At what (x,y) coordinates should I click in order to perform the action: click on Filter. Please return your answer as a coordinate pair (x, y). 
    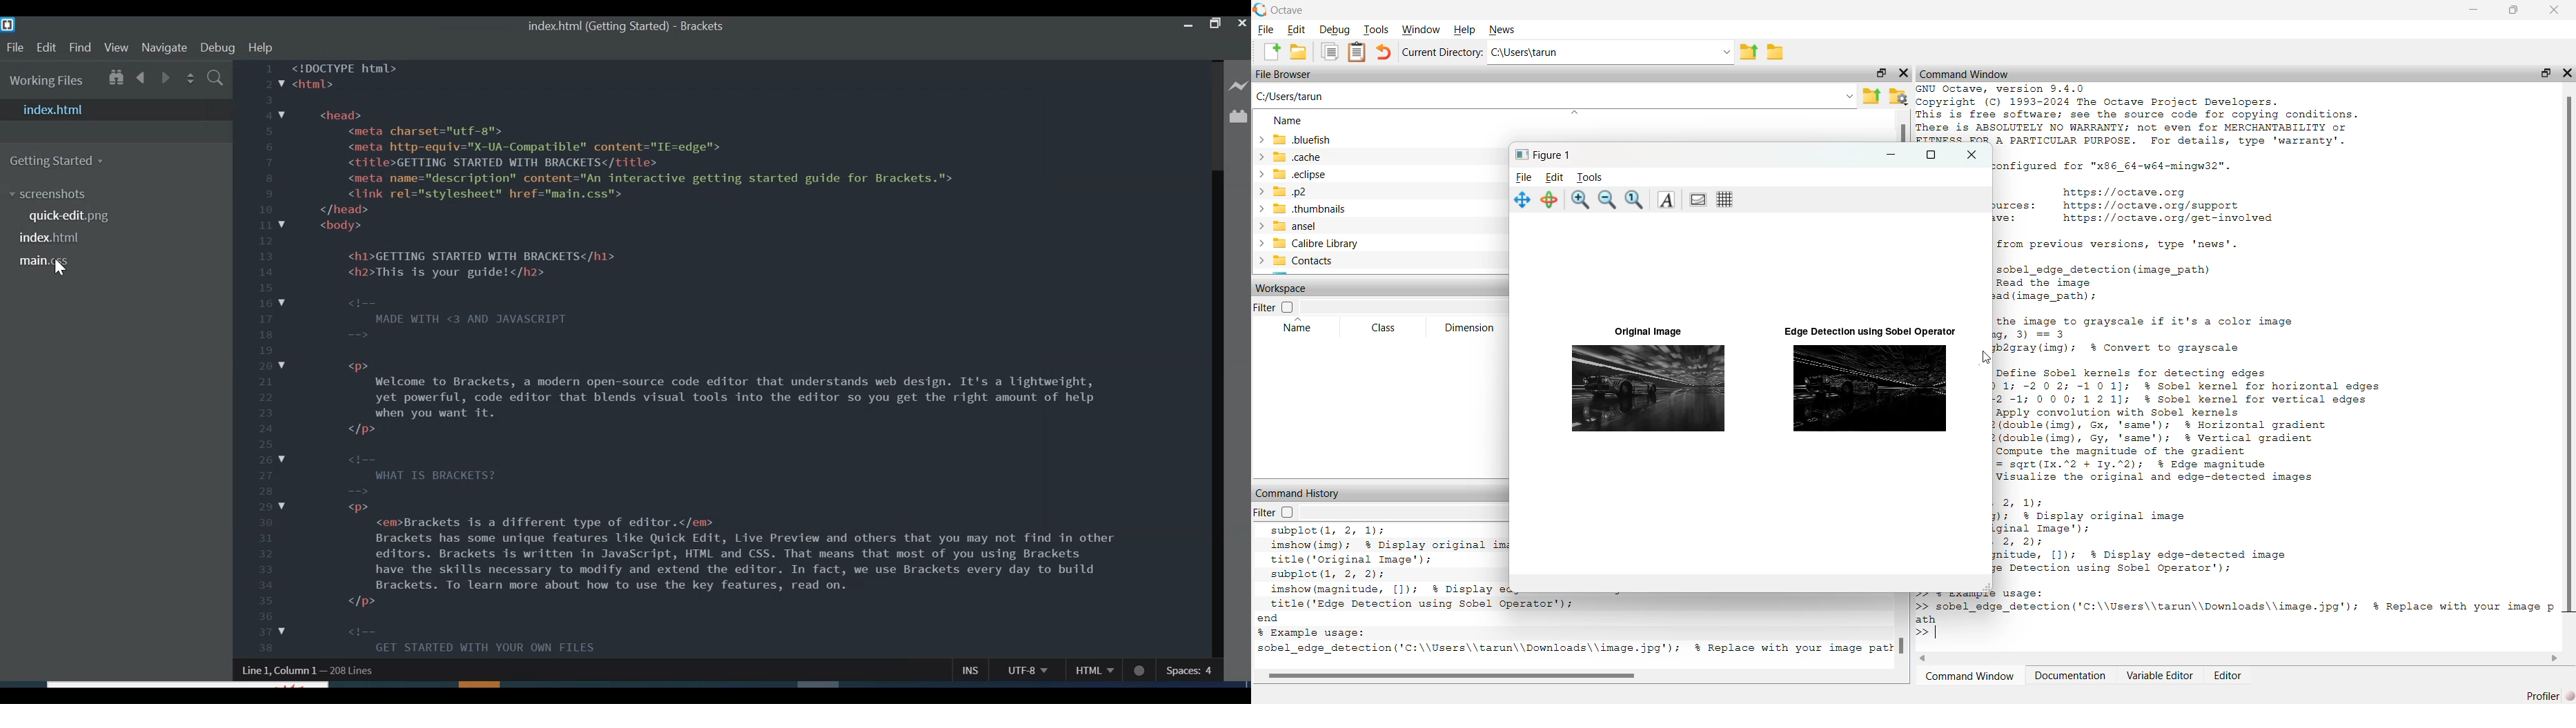
    Looking at the image, I should click on (1263, 309).